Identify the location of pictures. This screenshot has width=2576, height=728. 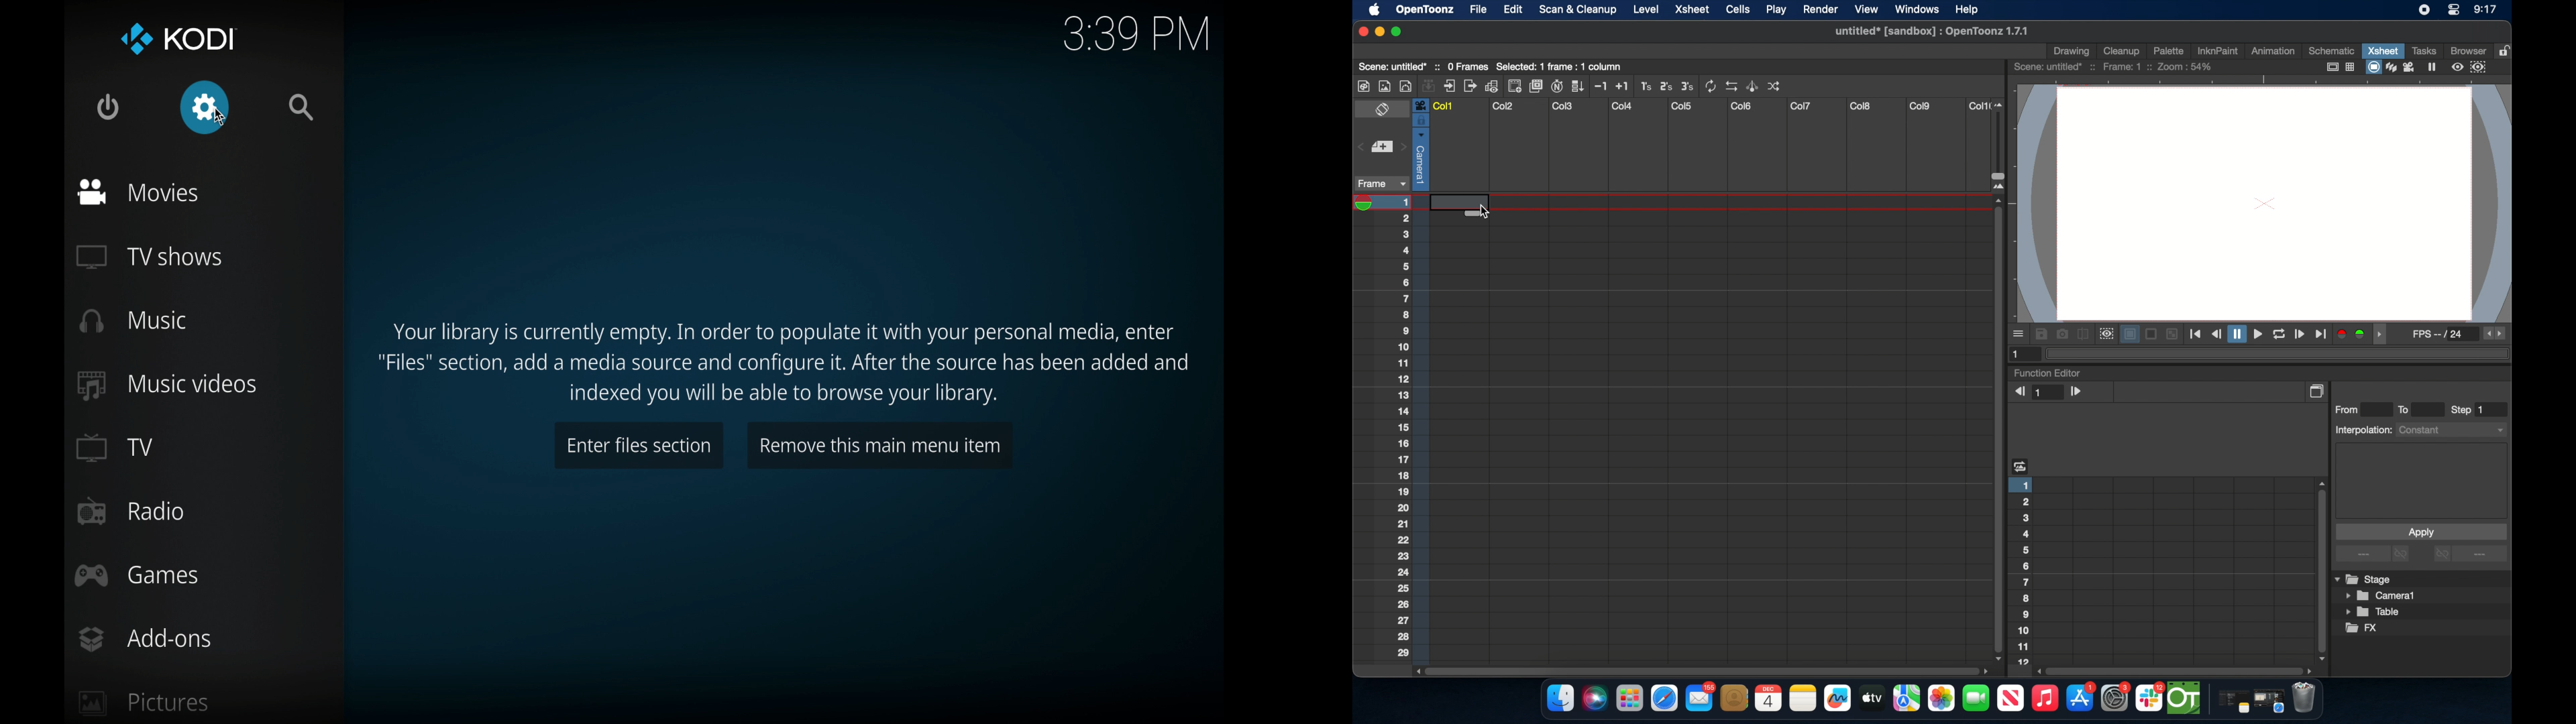
(142, 703).